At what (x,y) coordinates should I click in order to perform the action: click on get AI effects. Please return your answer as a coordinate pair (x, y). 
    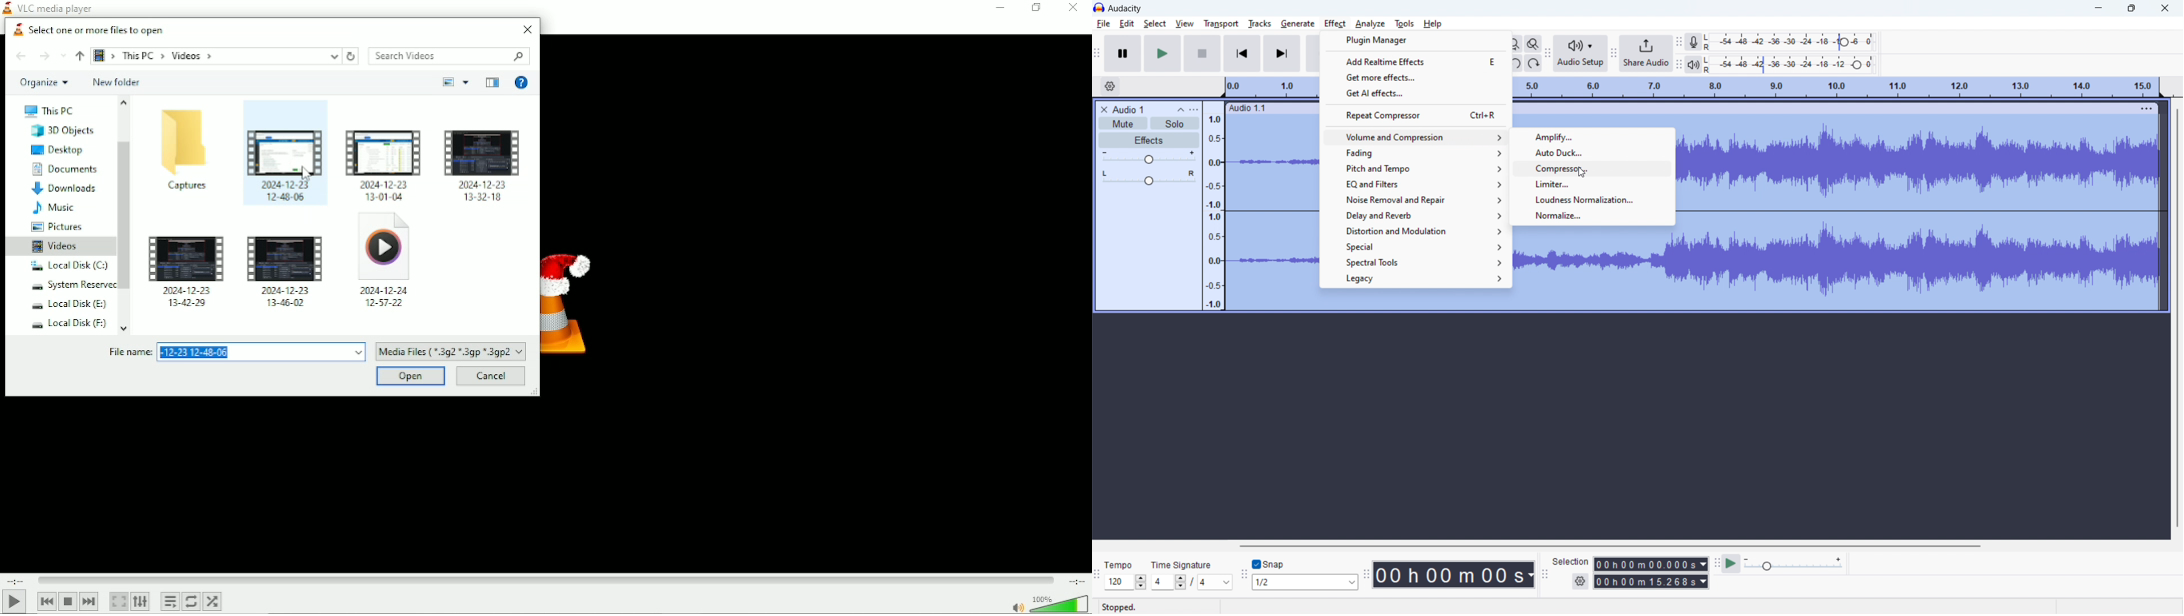
    Looking at the image, I should click on (1415, 93).